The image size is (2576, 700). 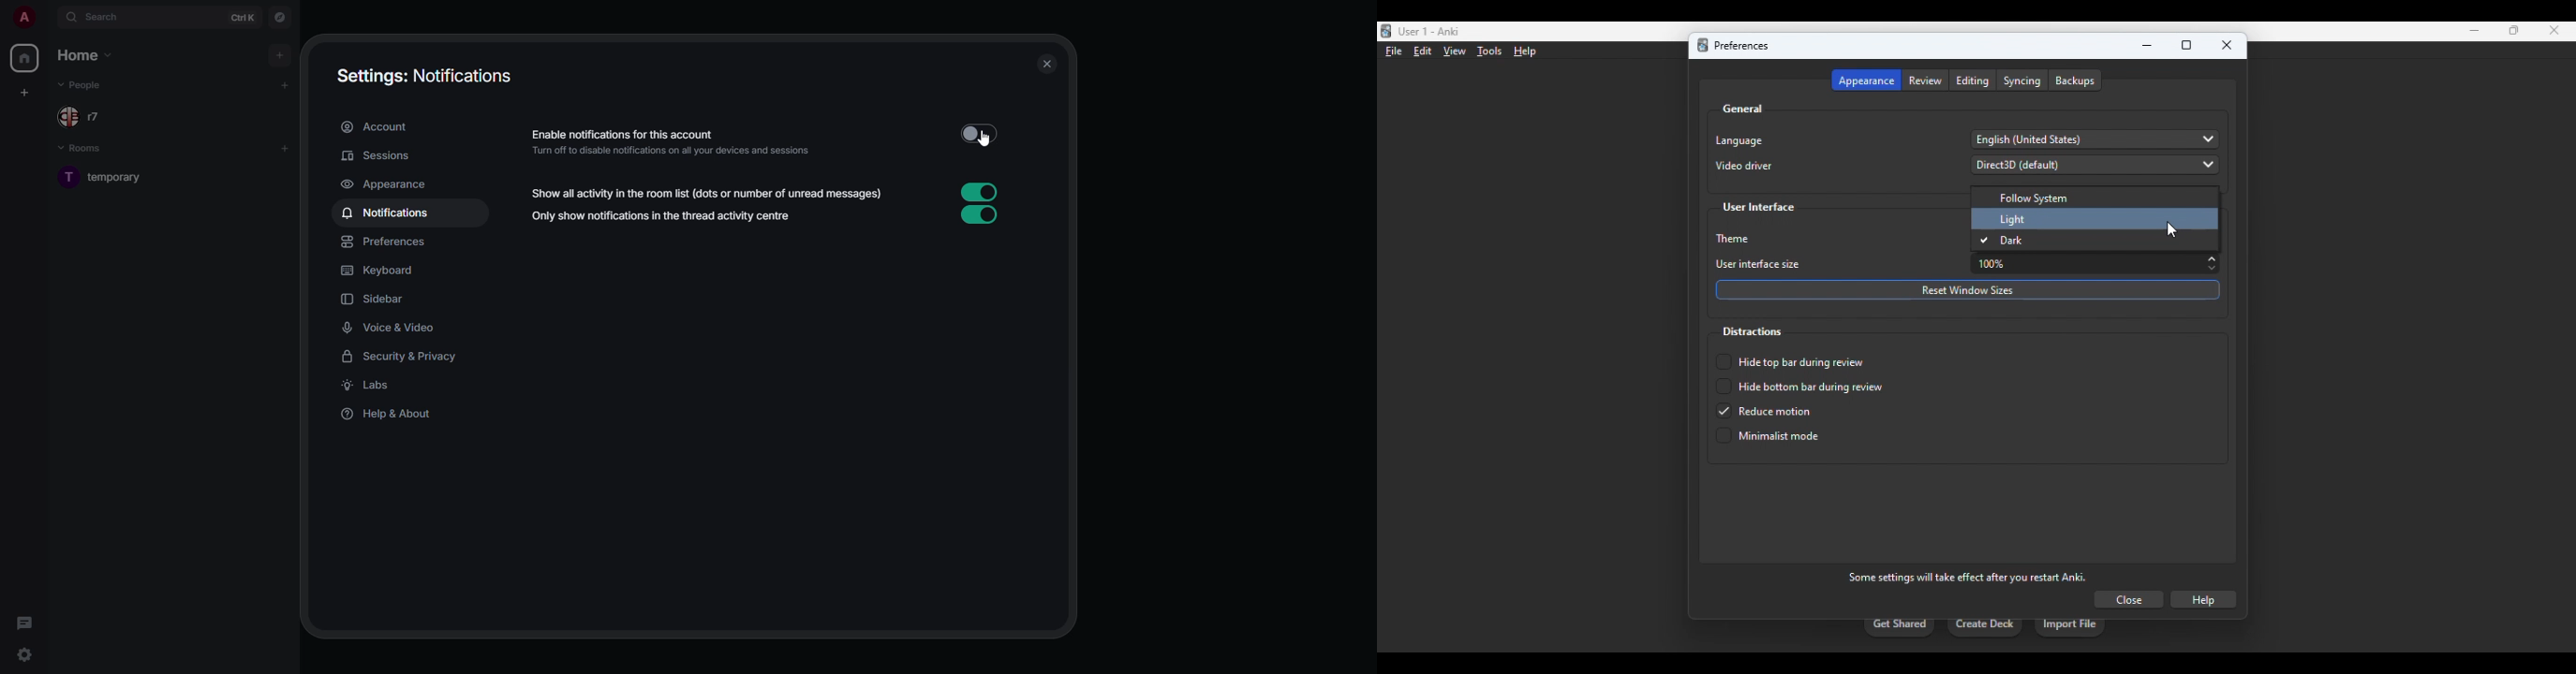 I want to click on Use 1 - Anki, so click(x=1429, y=32).